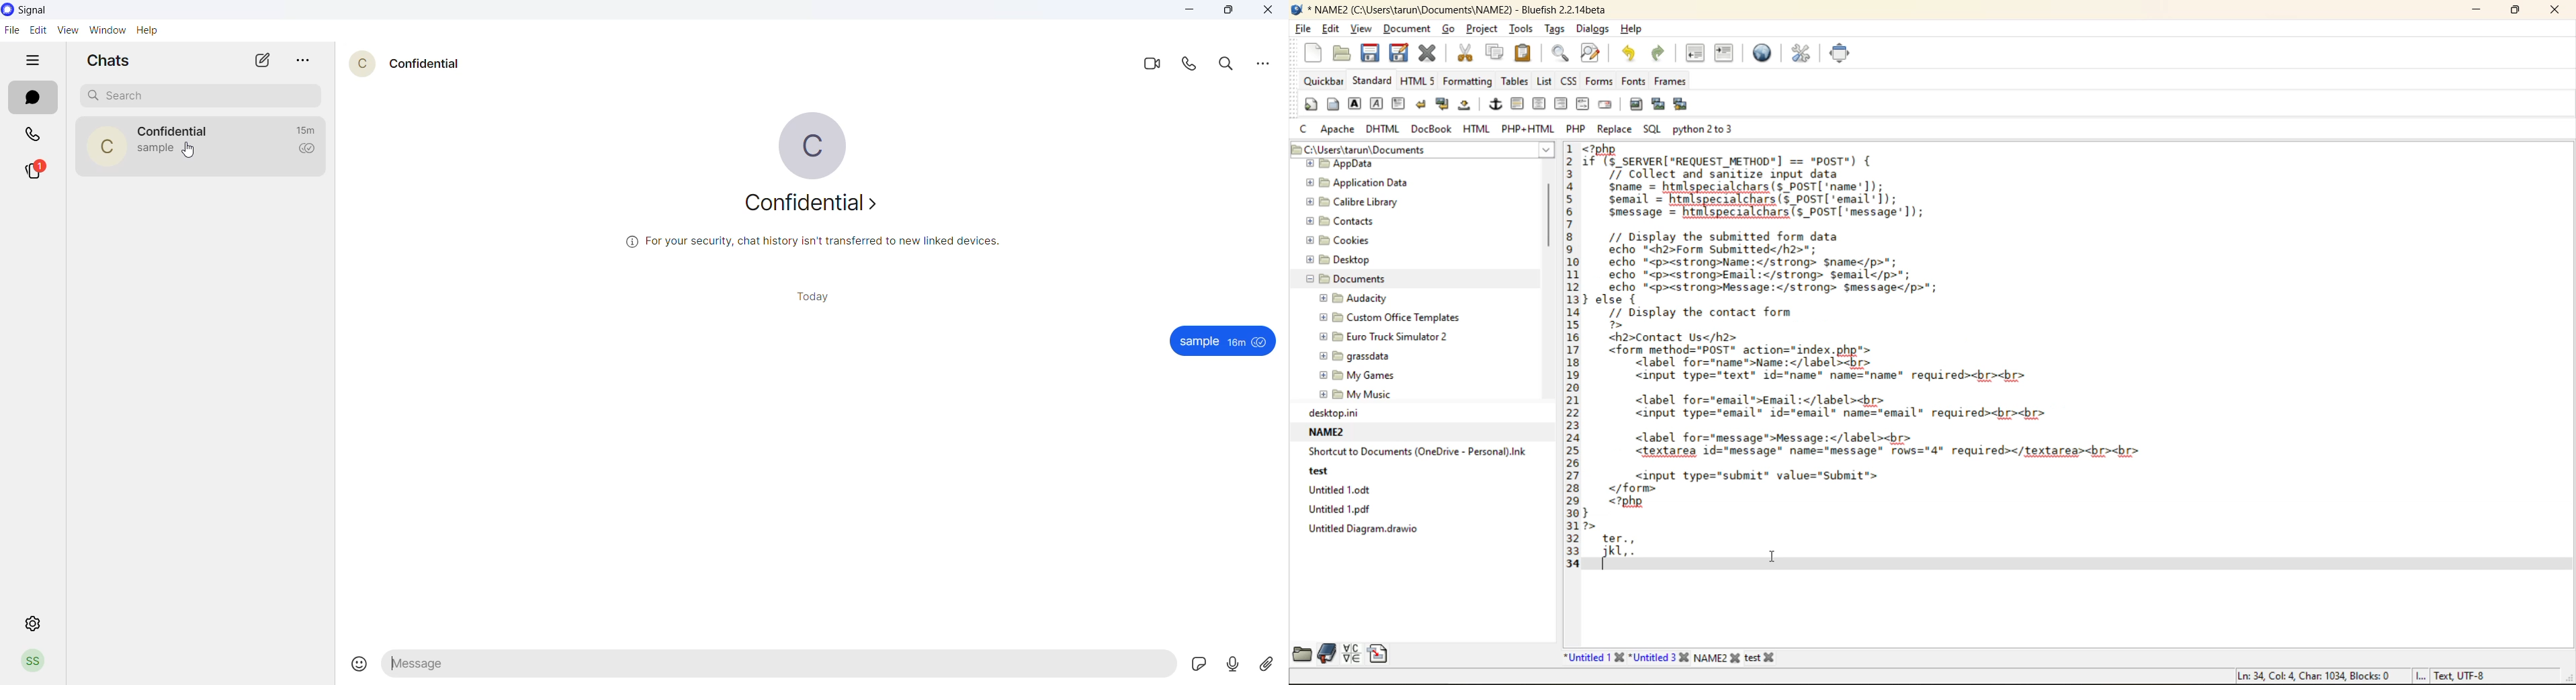  I want to click on Calibre Library, so click(1344, 204).